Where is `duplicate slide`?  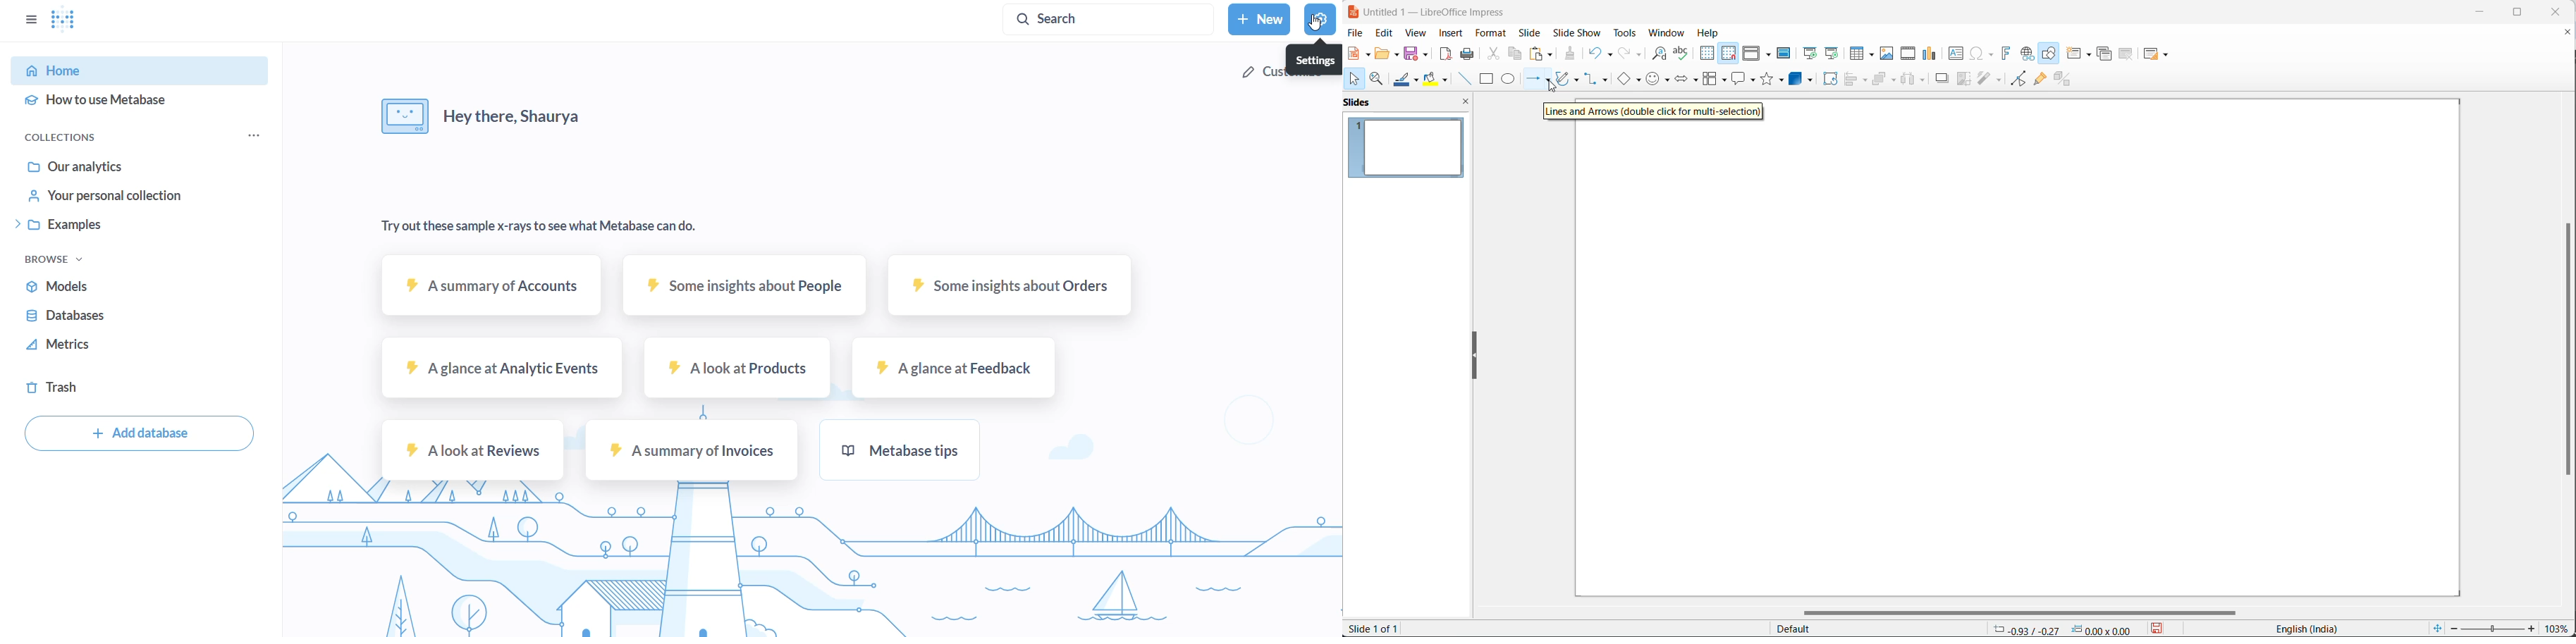
duplicate slide is located at coordinates (2103, 55).